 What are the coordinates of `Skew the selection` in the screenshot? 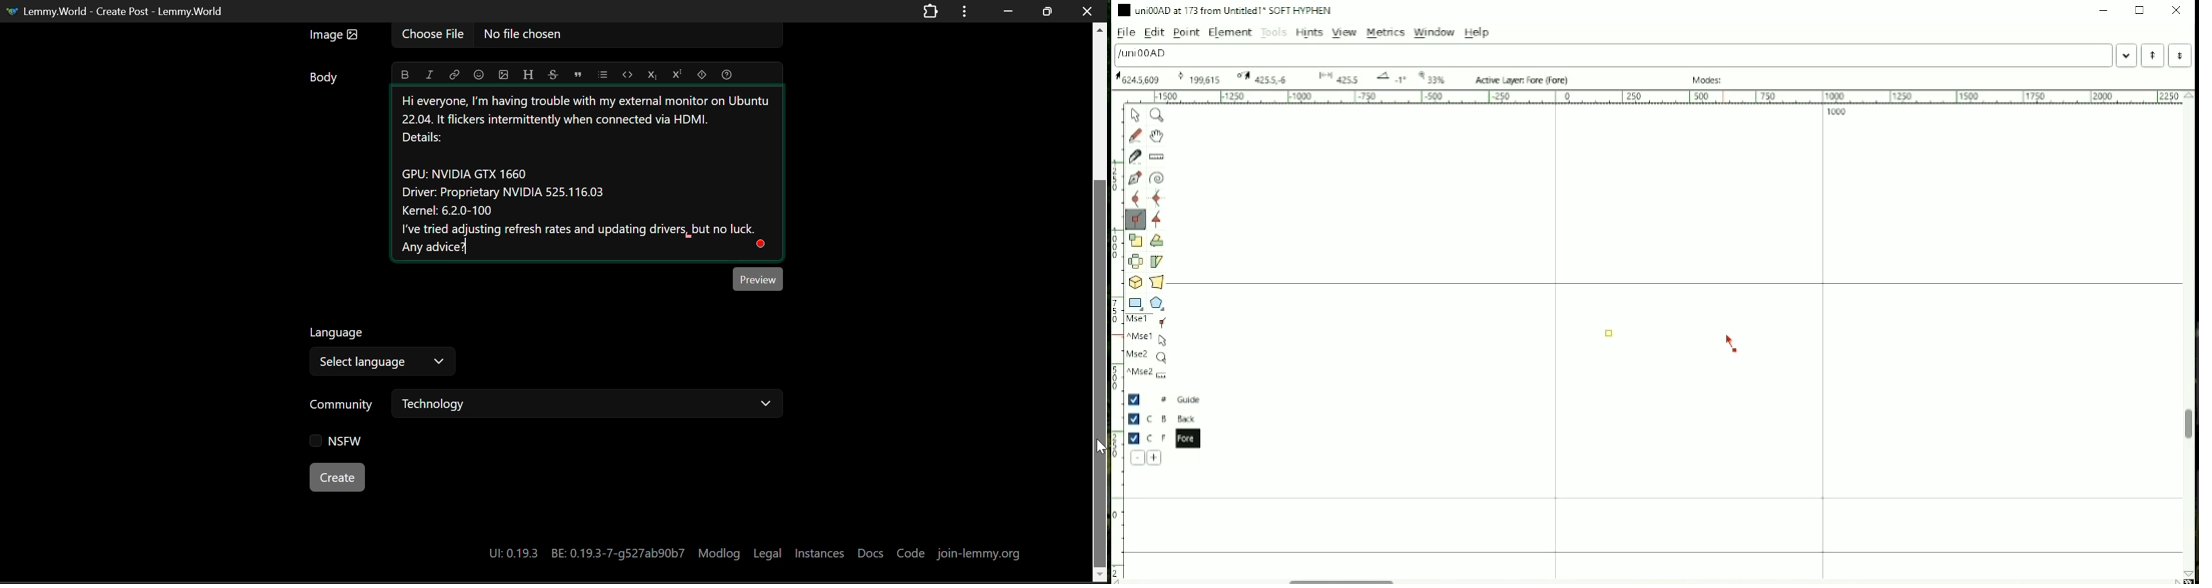 It's located at (1156, 262).